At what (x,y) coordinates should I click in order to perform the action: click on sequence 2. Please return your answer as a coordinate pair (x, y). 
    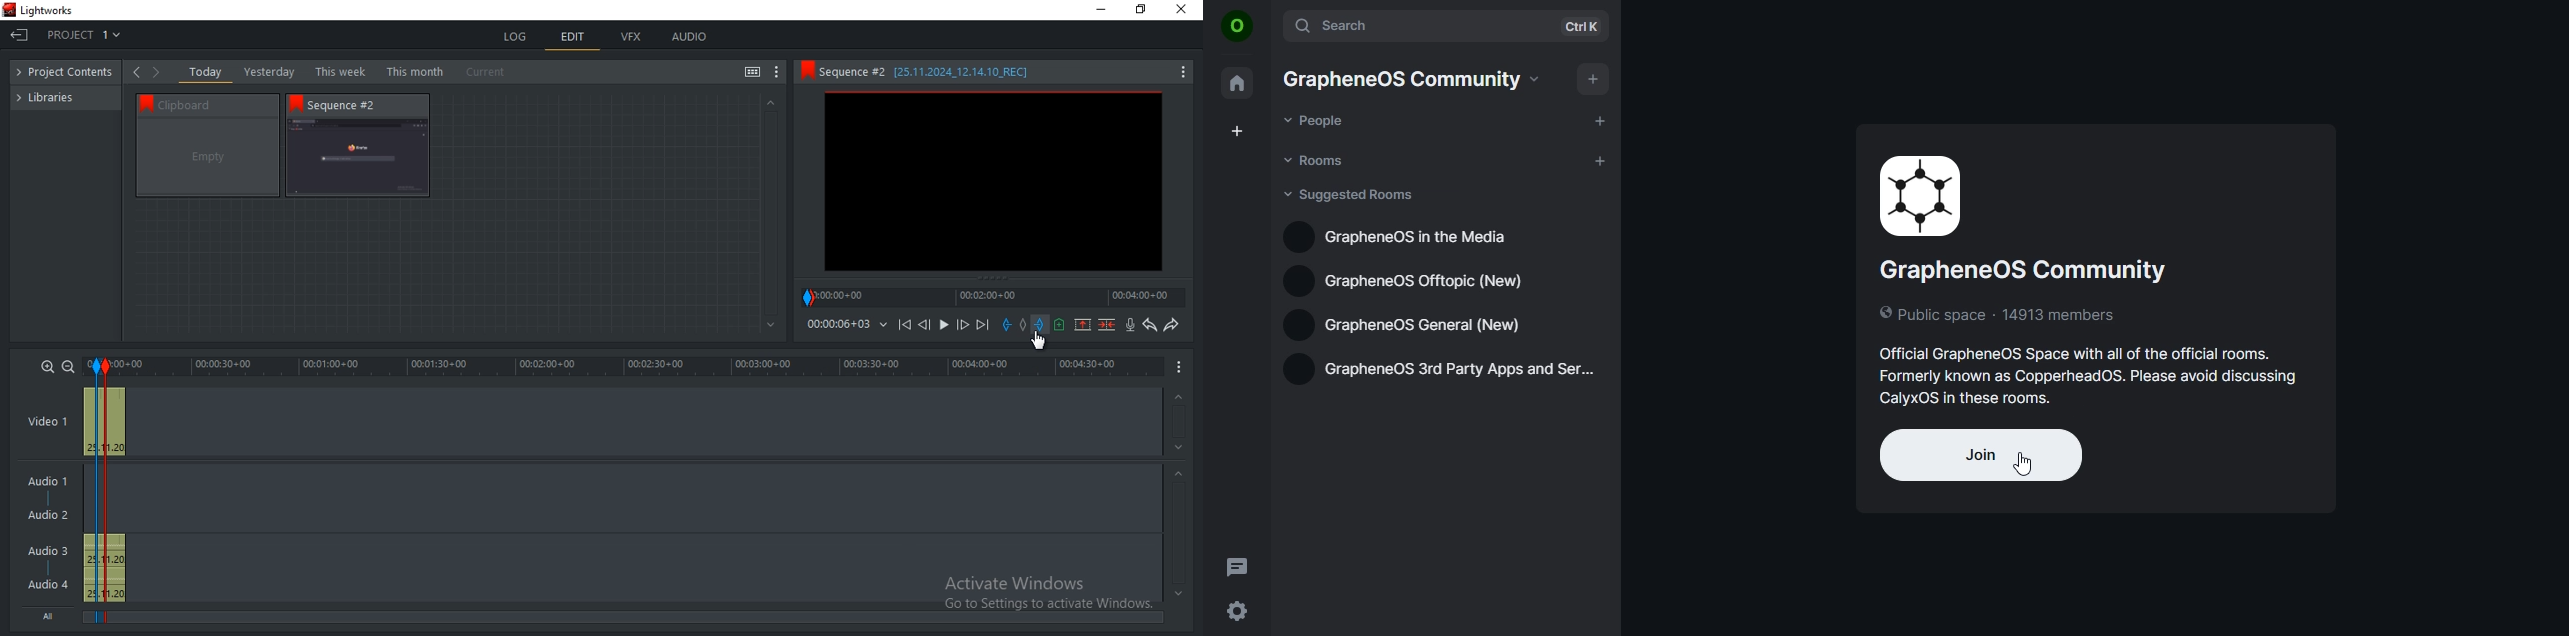
    Looking at the image, I should click on (994, 183).